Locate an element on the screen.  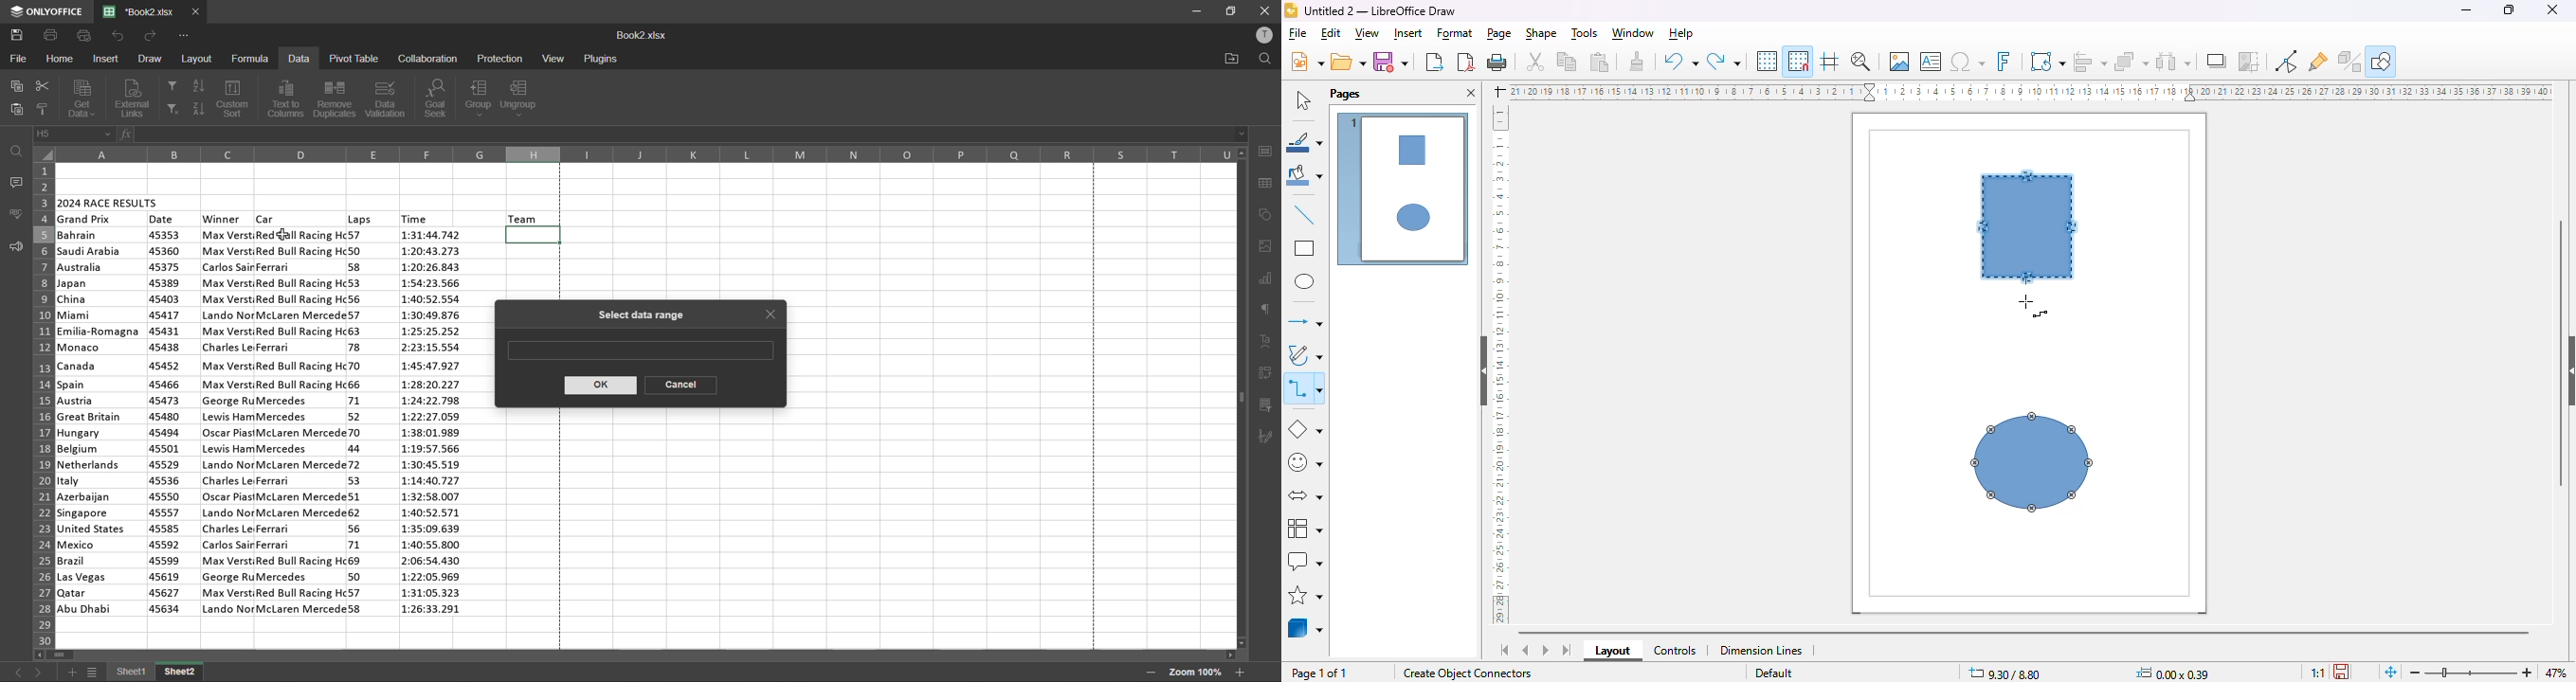
3D objects is located at coordinates (1306, 627).